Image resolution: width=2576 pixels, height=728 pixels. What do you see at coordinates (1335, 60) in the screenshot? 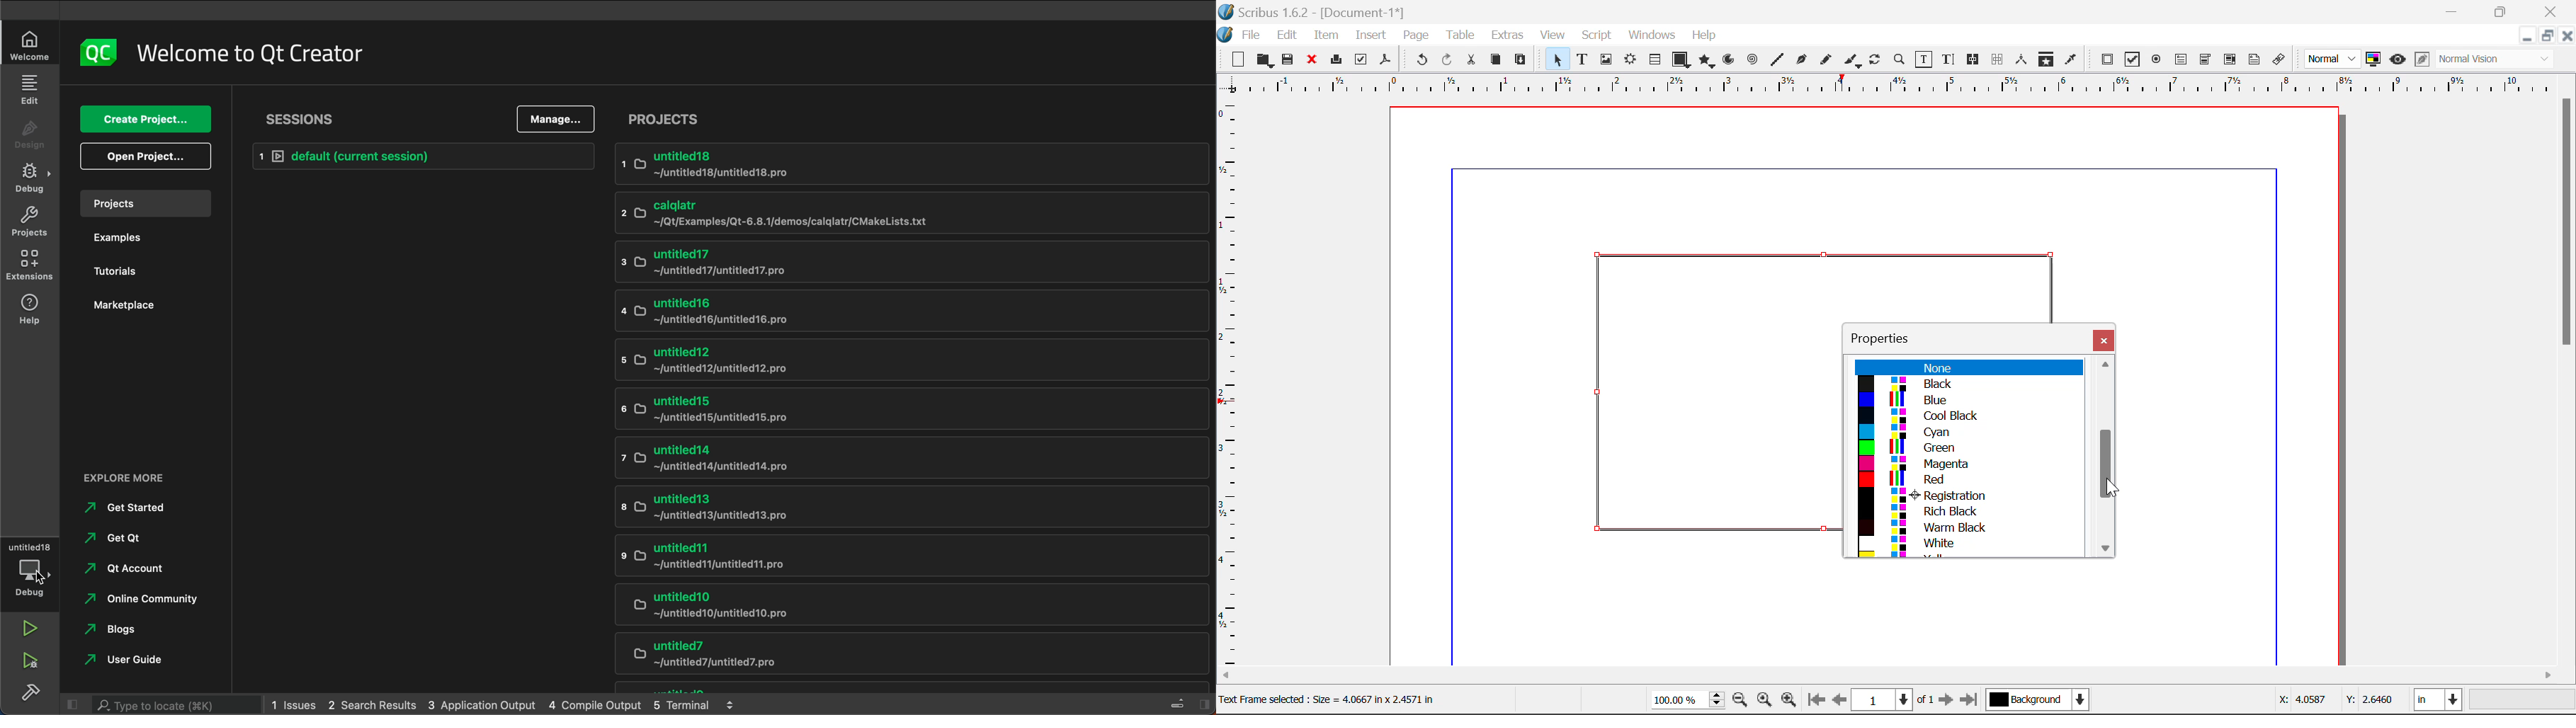
I see `Print` at bounding box center [1335, 60].